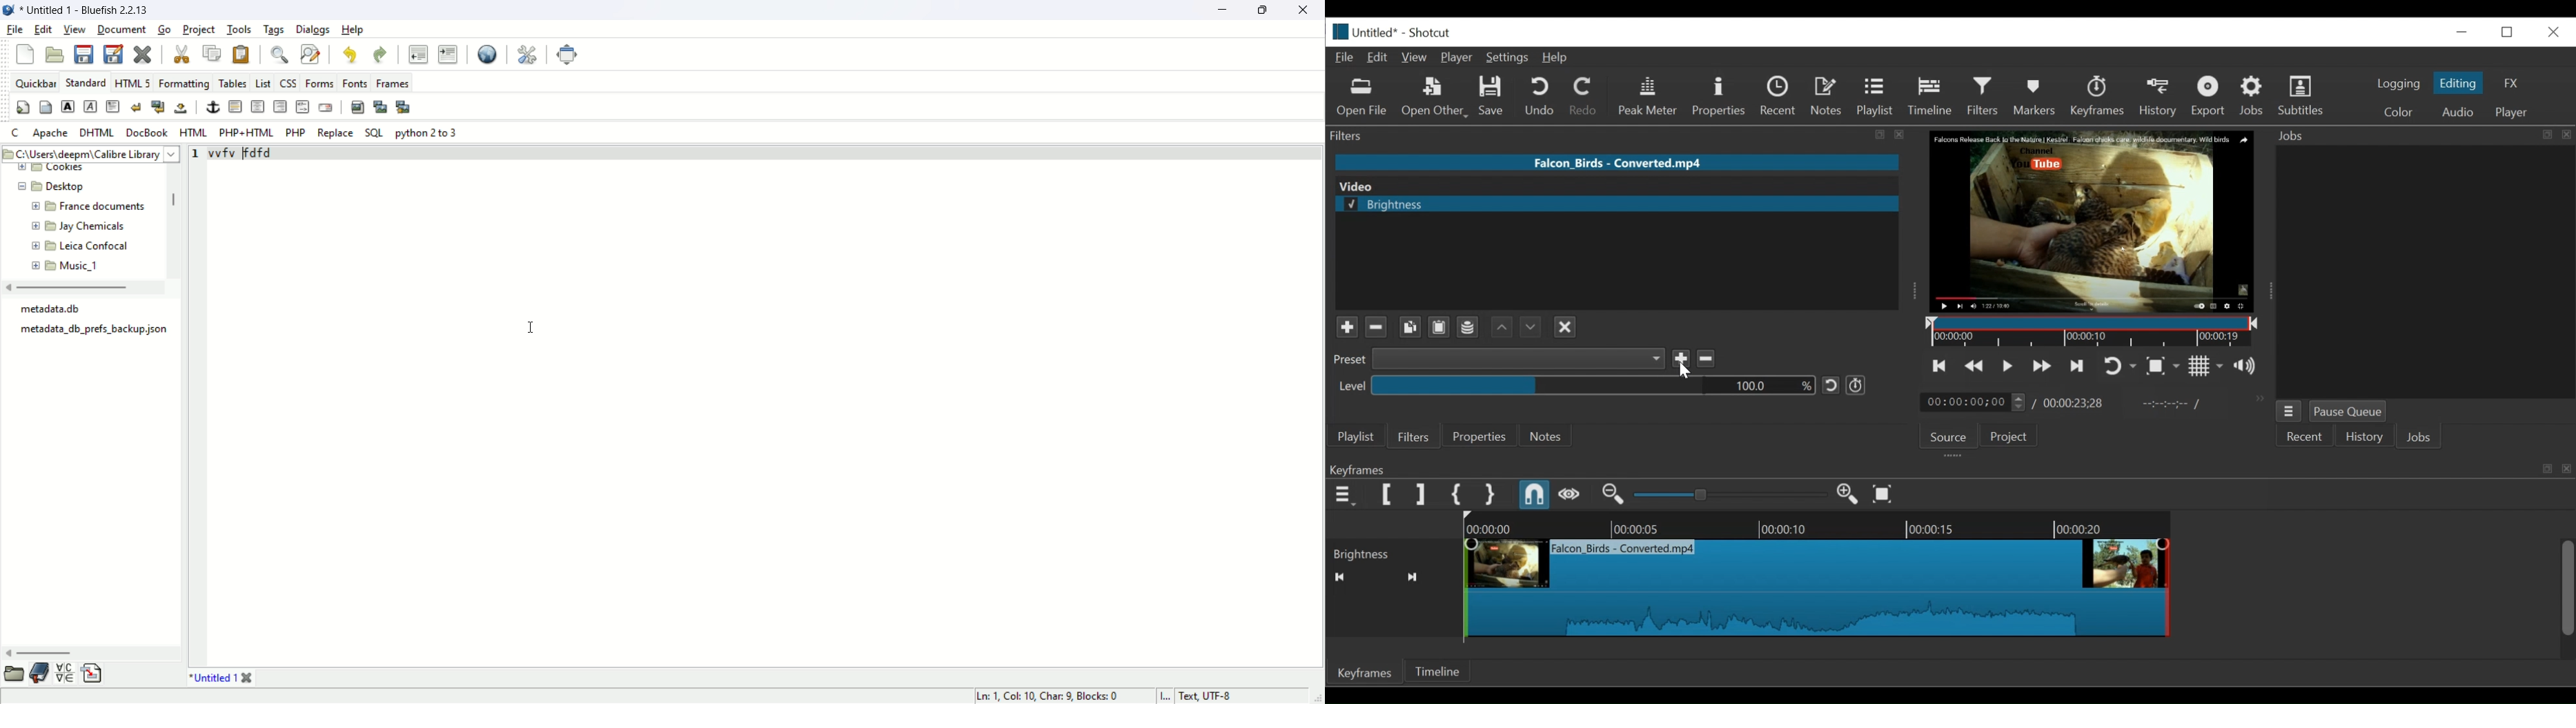 The width and height of the screenshot is (2576, 728). Describe the element at coordinates (2118, 367) in the screenshot. I see `Toggle player looping` at that location.